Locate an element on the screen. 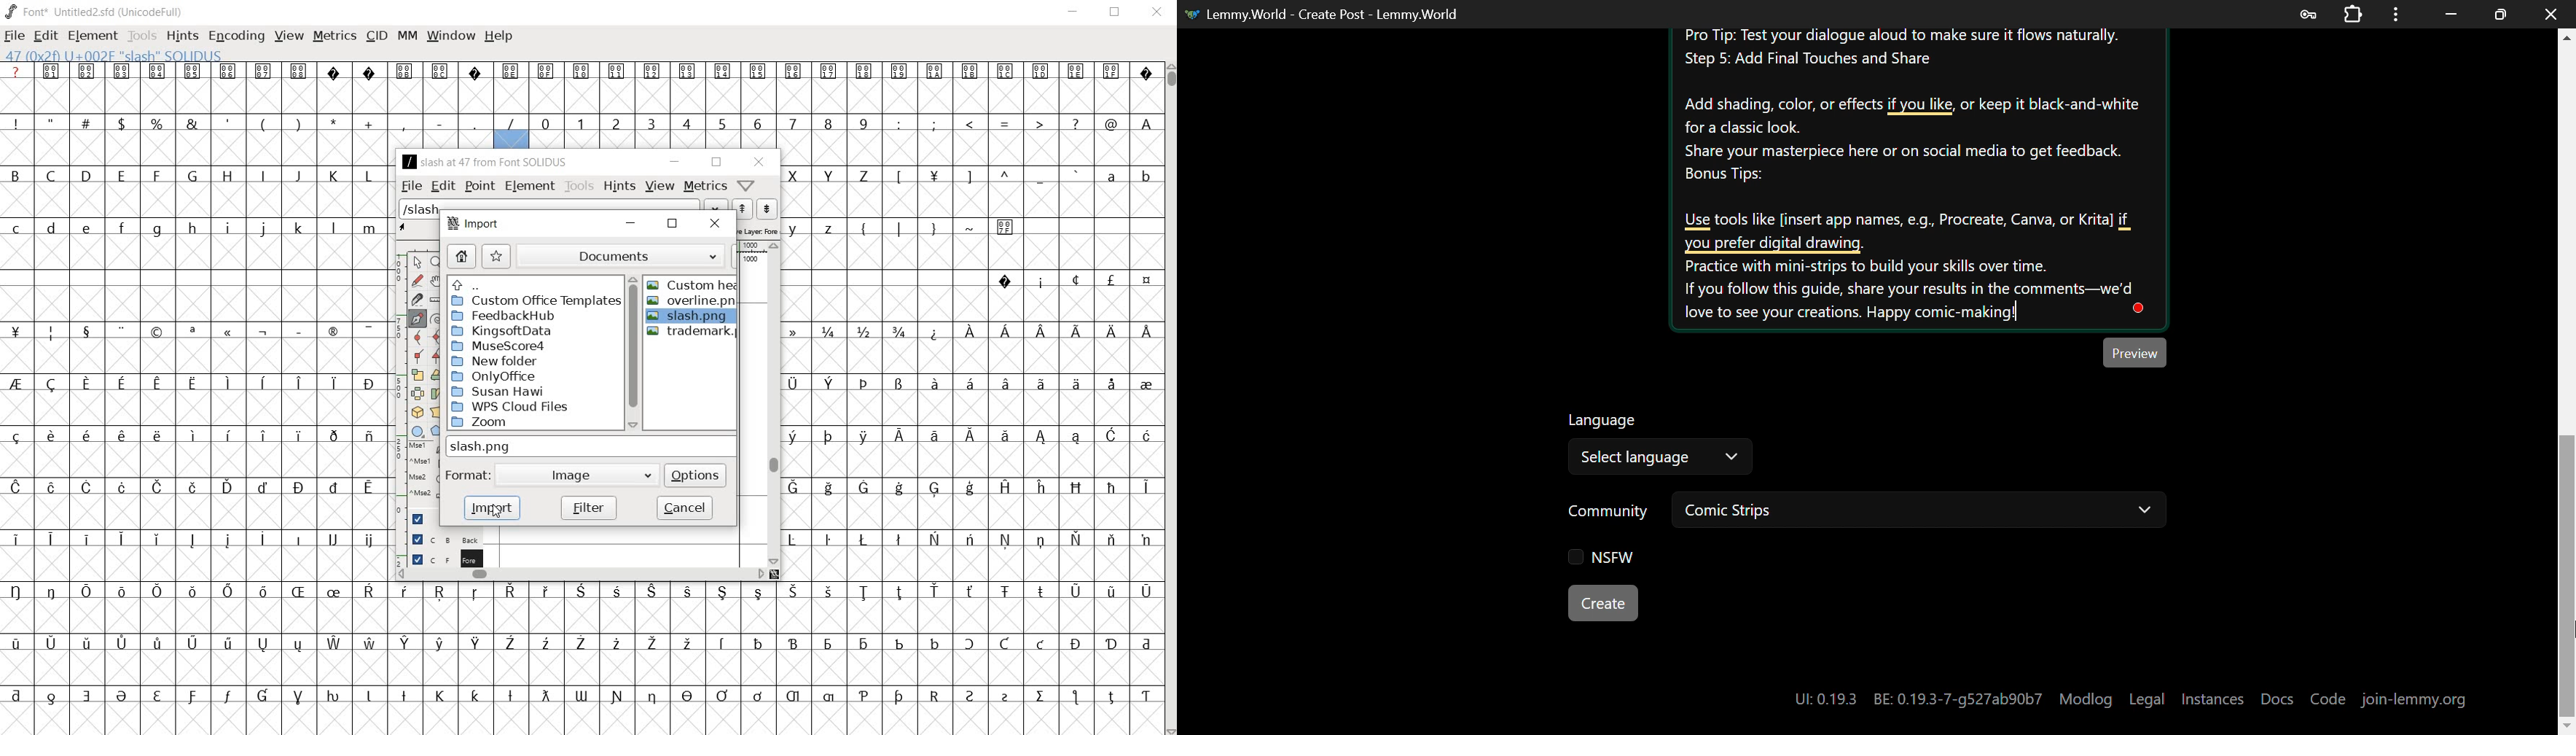 The width and height of the screenshot is (2576, 756). Docs is located at coordinates (2277, 699).